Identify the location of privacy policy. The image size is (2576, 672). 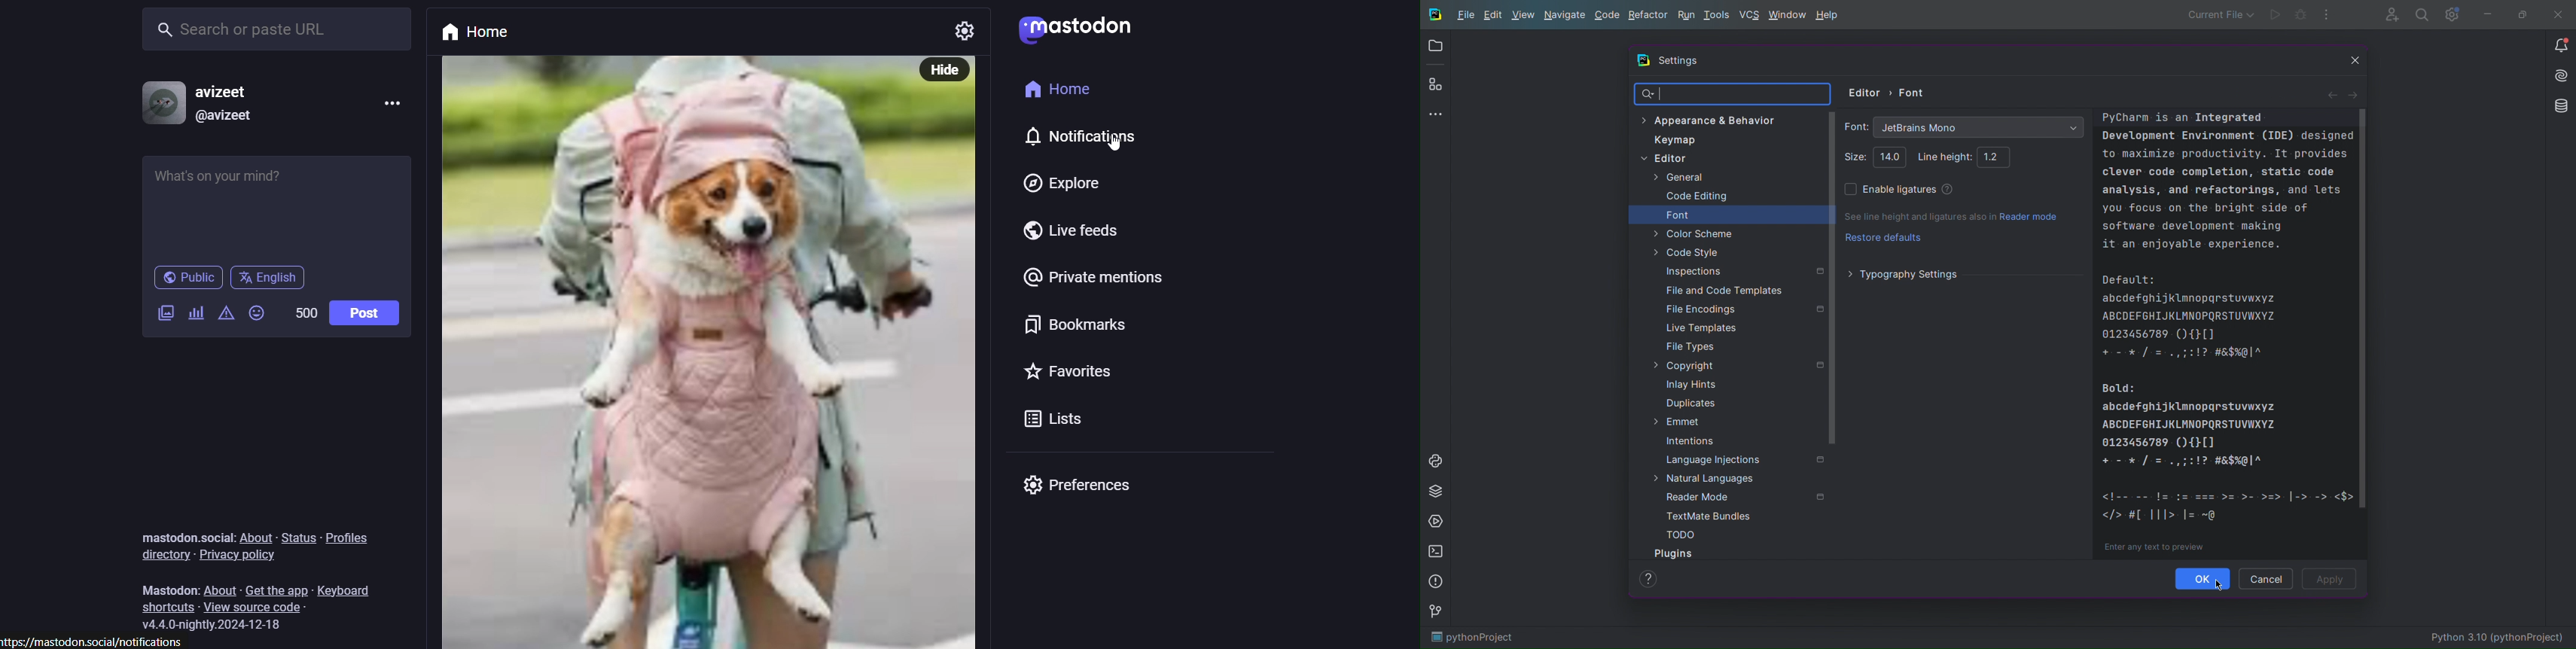
(241, 556).